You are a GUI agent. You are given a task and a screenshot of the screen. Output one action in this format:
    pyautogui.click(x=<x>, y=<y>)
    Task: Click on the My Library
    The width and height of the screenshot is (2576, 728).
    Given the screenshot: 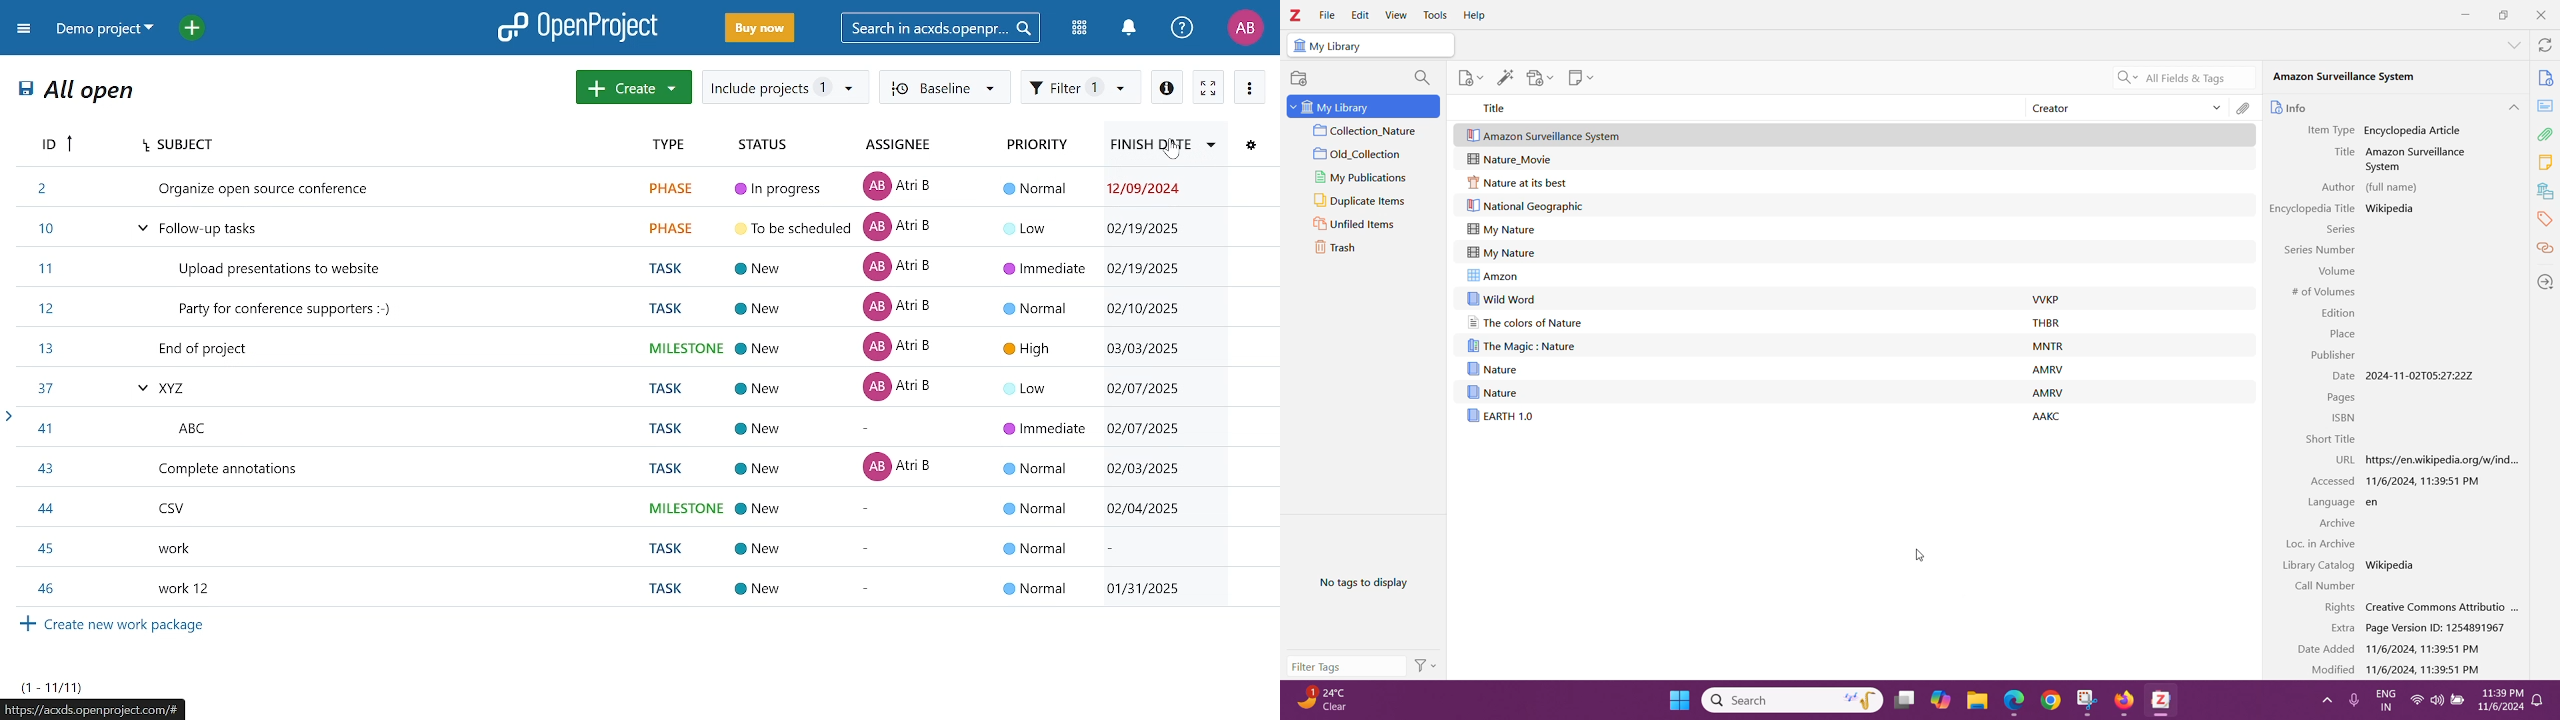 What is the action you would take?
    pyautogui.click(x=1369, y=107)
    